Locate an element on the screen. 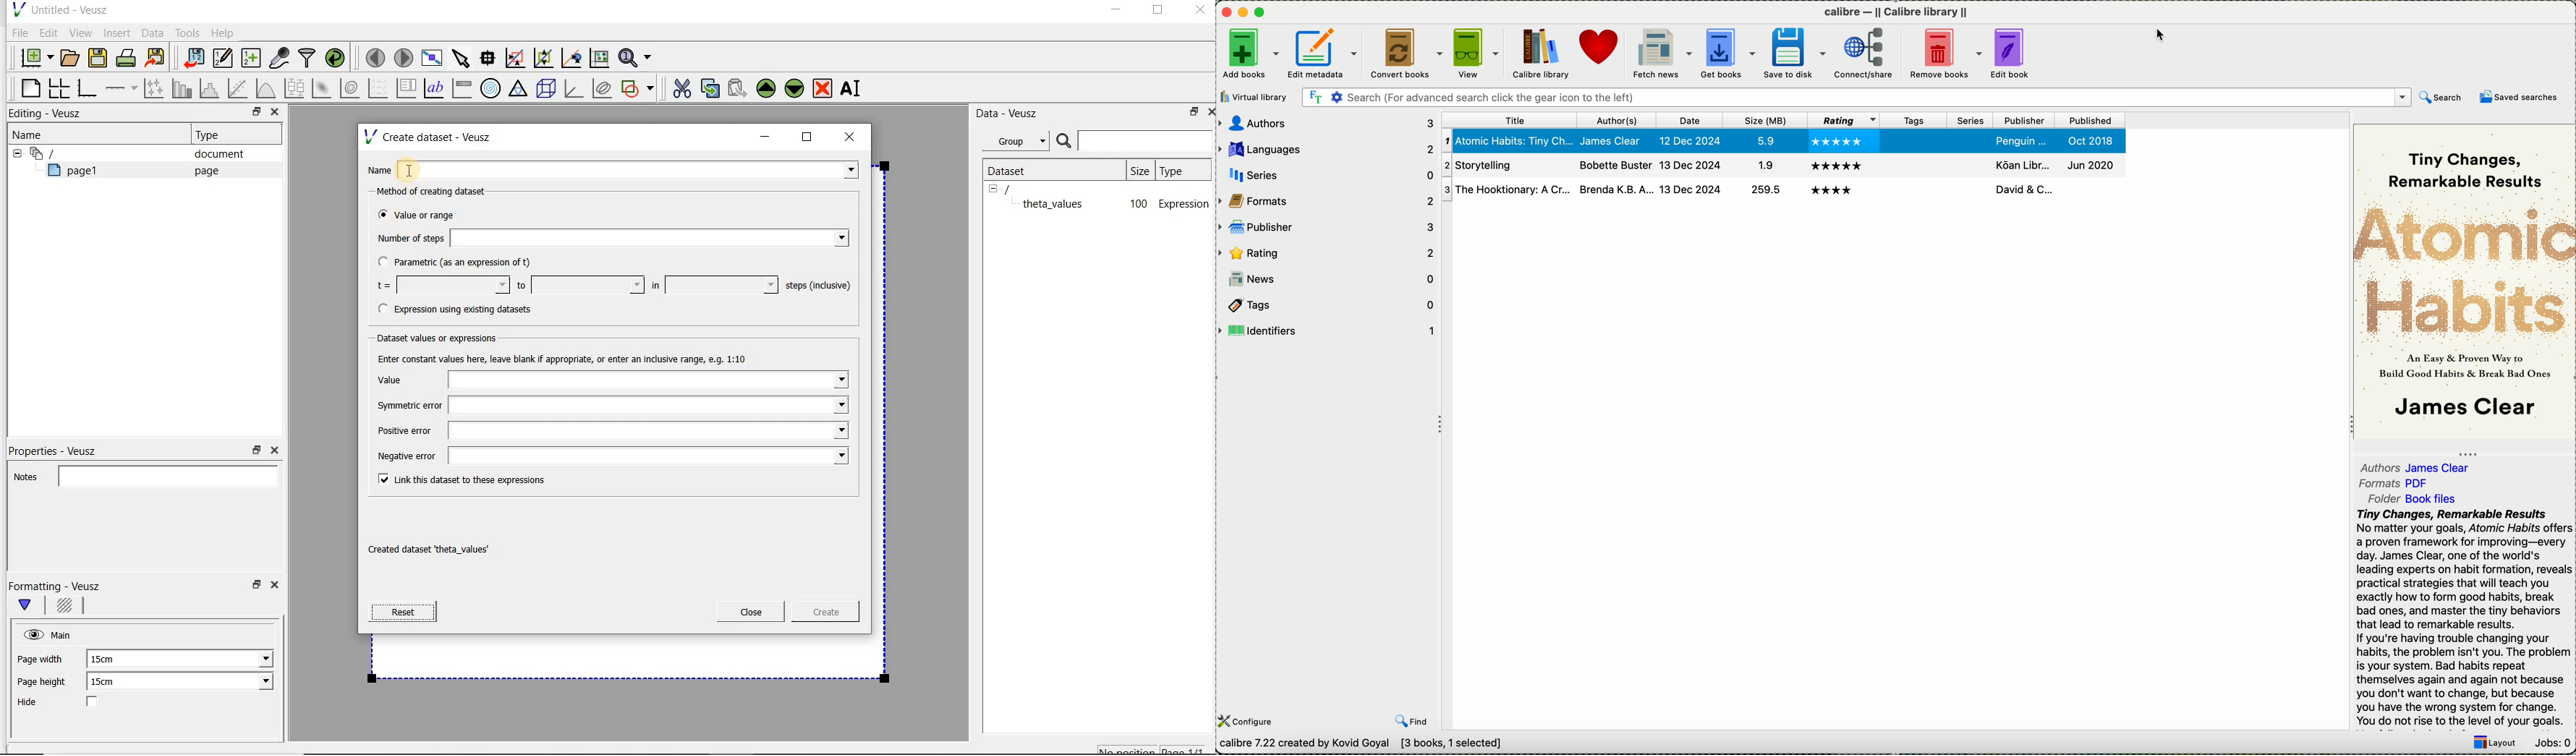 The width and height of the screenshot is (2576, 756). minimize is located at coordinates (765, 137).